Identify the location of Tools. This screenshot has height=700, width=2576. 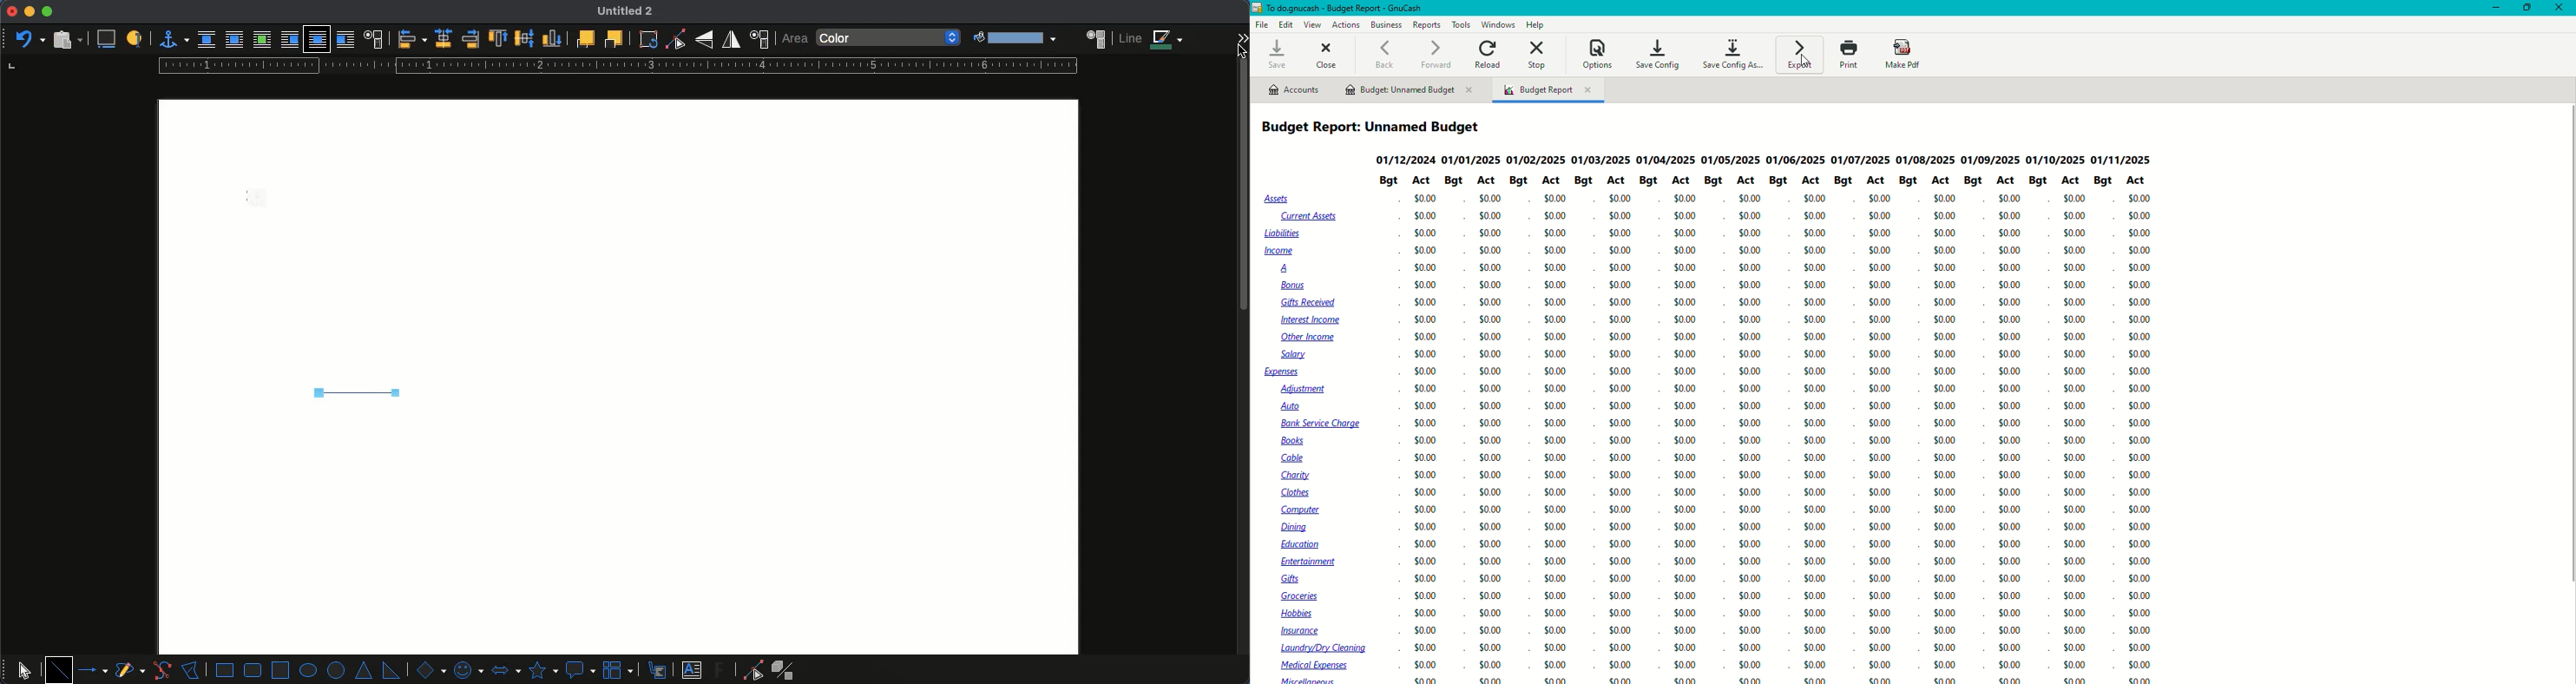
(1459, 24).